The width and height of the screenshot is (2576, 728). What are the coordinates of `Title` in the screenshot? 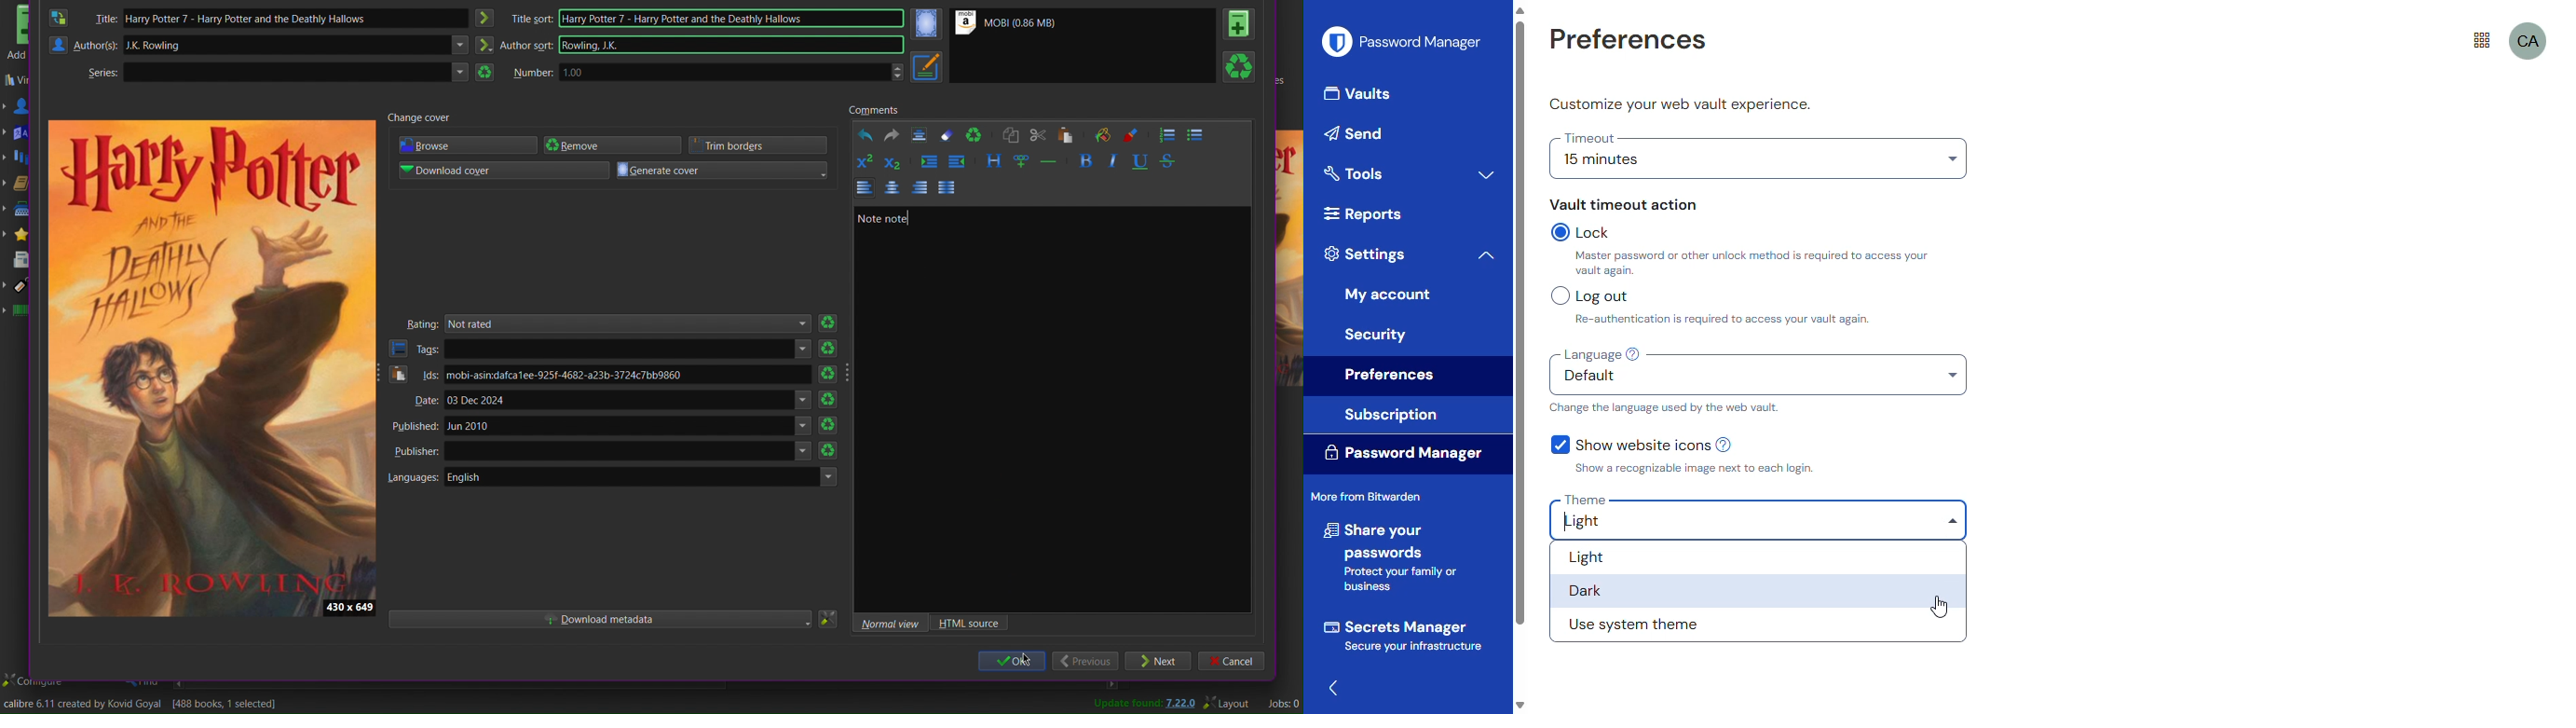 It's located at (107, 17).